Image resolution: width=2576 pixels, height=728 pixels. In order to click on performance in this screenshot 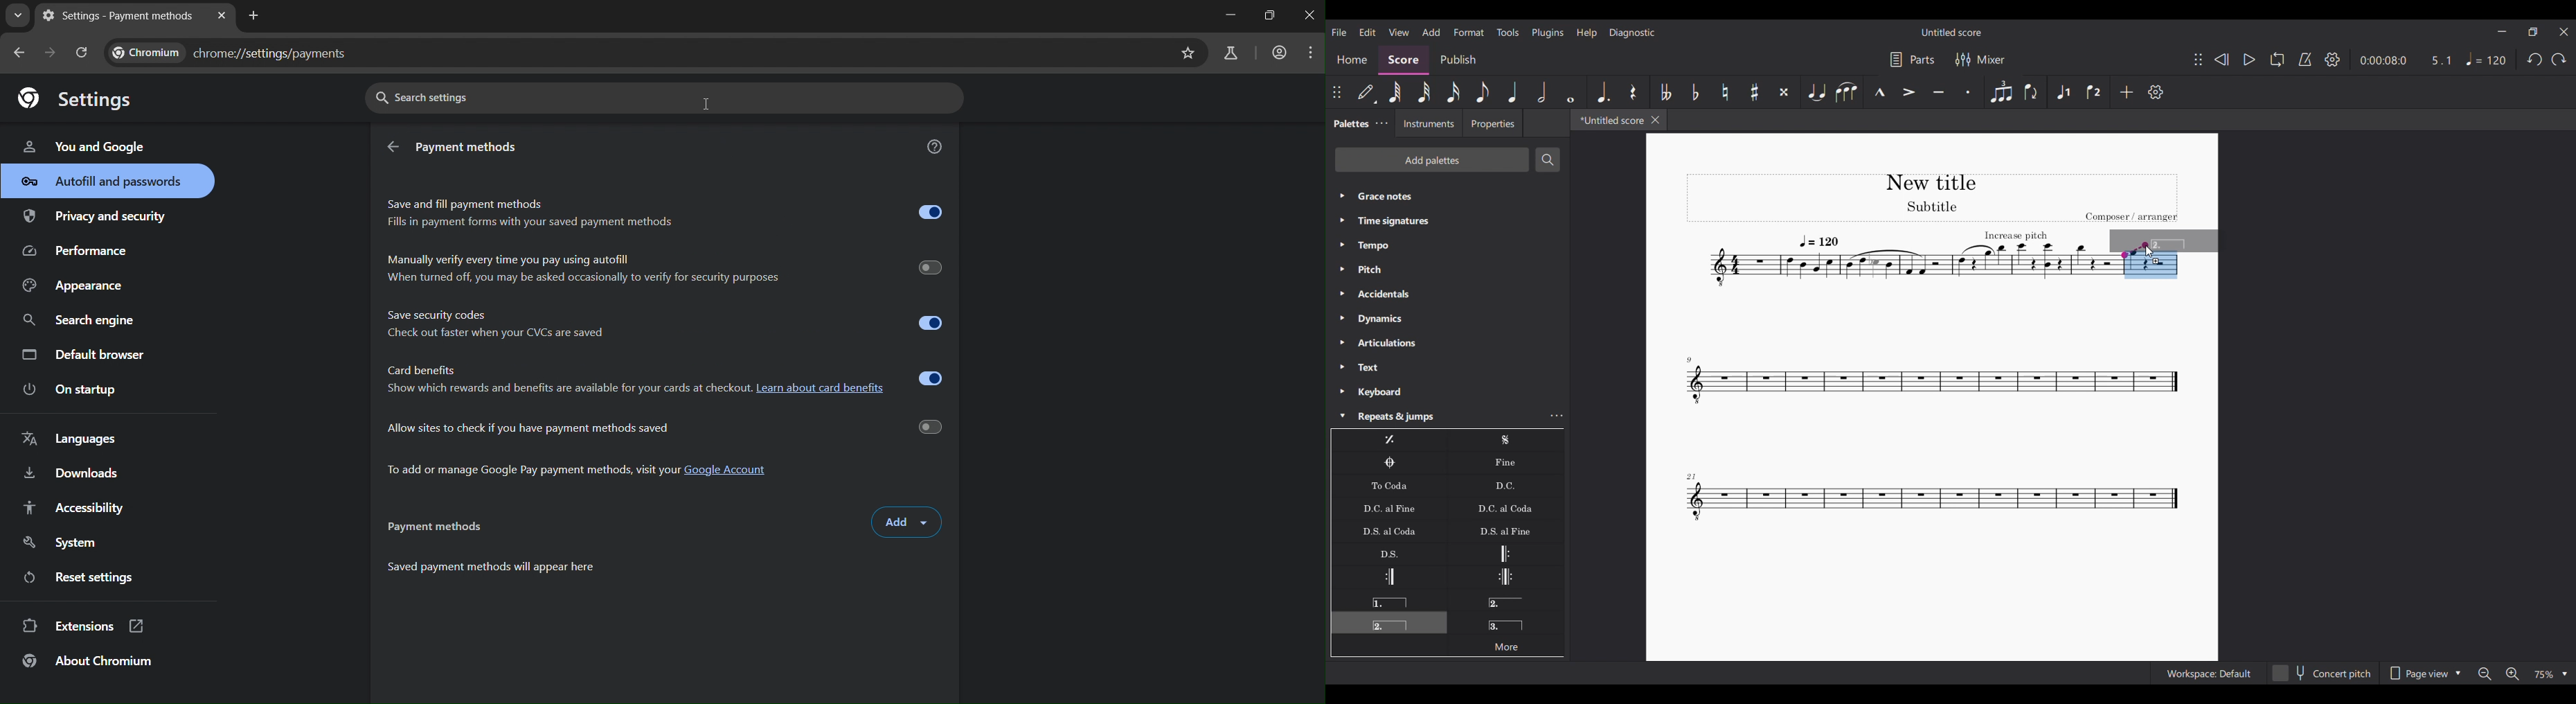, I will do `click(76, 251)`.